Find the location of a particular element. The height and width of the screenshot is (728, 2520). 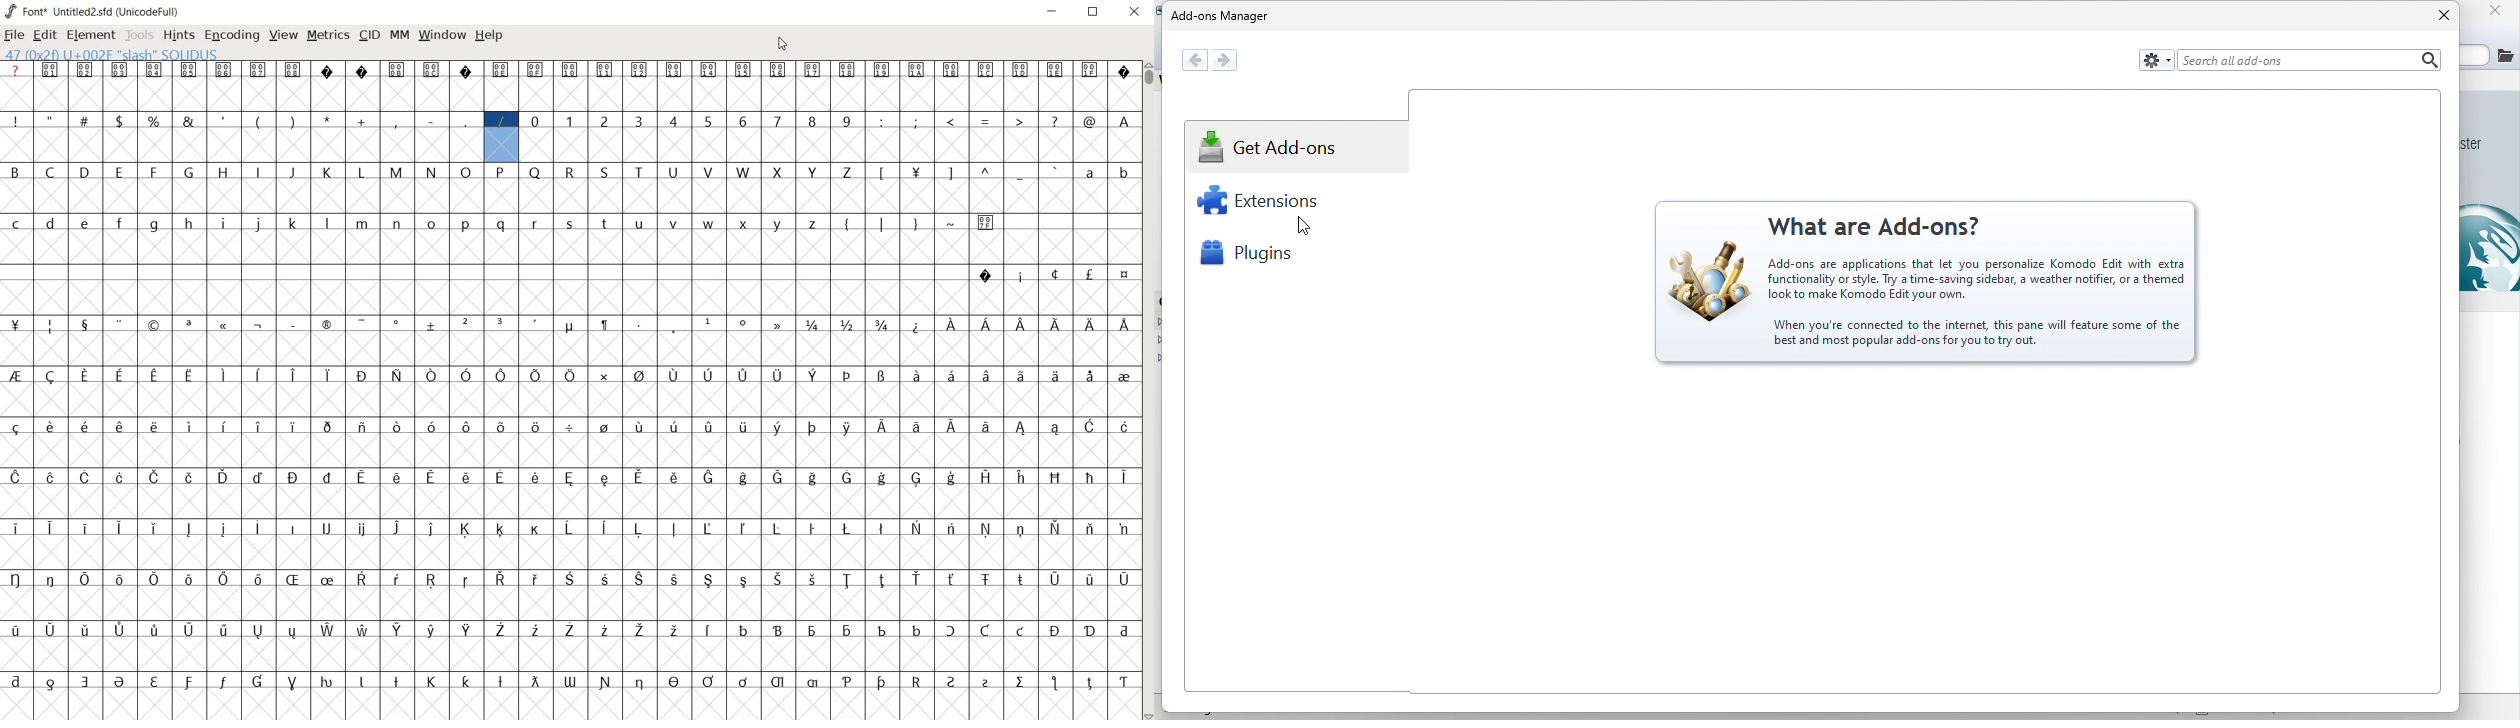

glyph is located at coordinates (328, 630).